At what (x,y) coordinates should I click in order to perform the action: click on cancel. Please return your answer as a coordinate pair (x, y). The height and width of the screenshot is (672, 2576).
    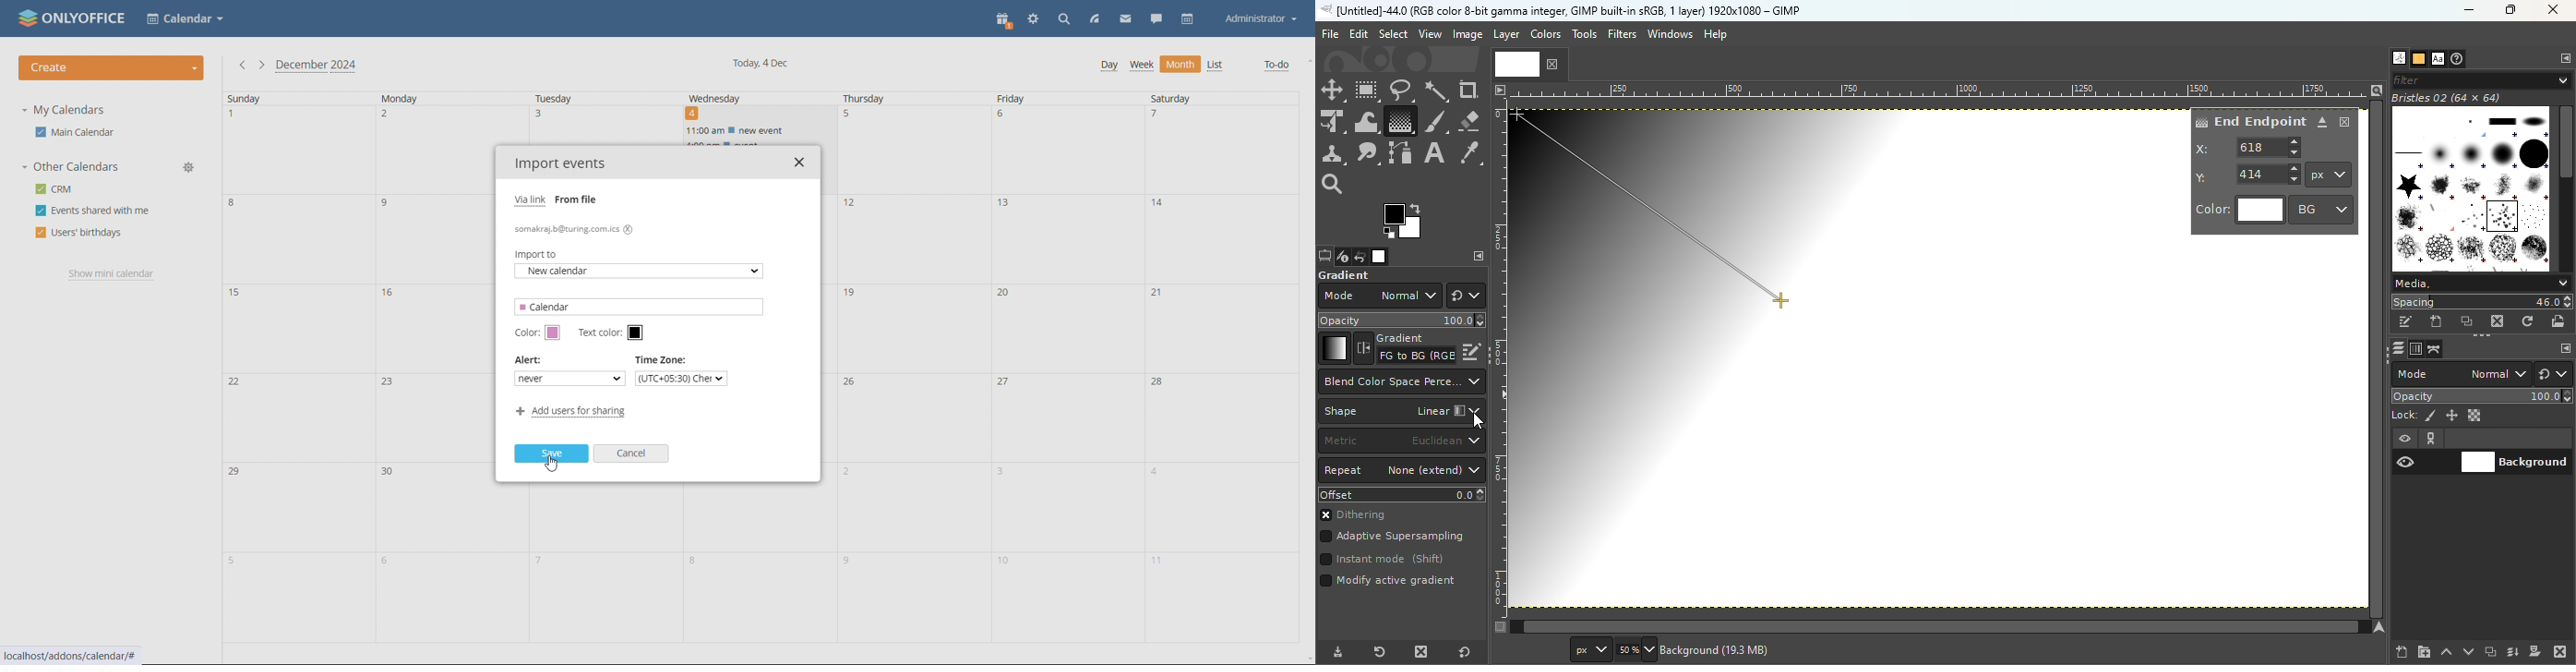
    Looking at the image, I should click on (632, 453).